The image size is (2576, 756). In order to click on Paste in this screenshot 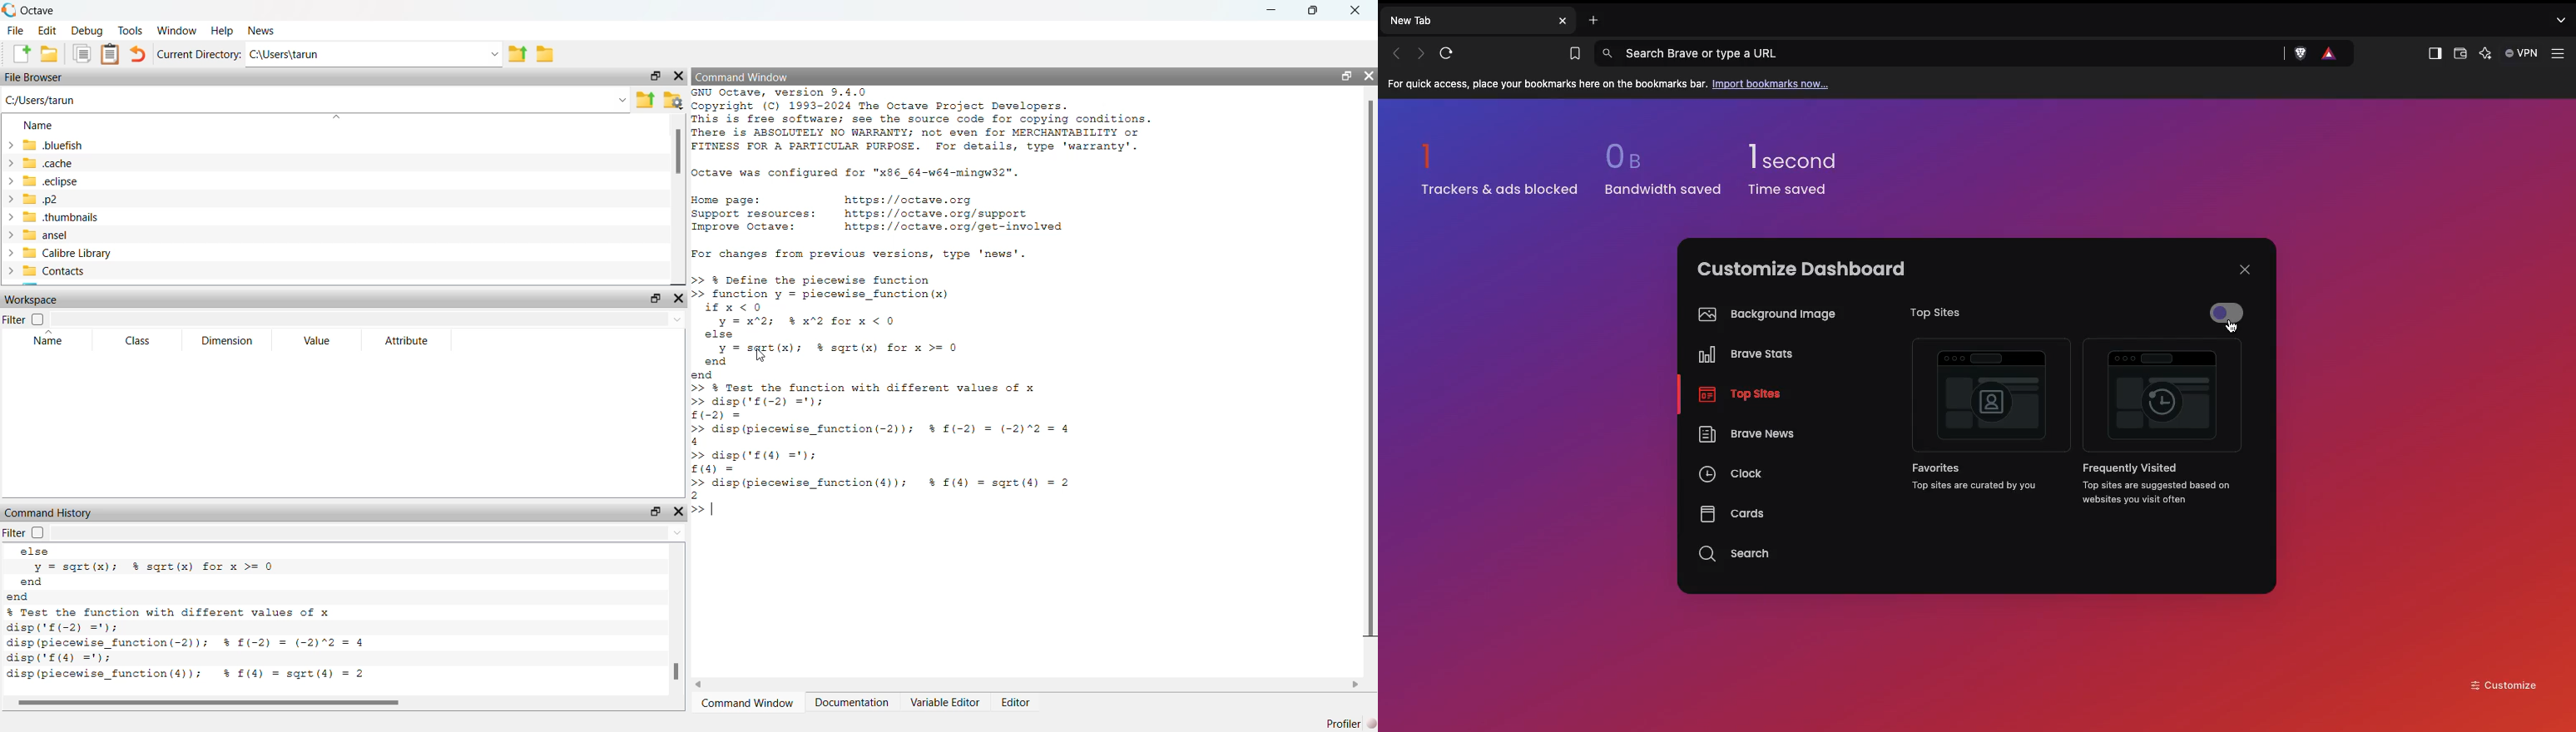, I will do `click(111, 53)`.